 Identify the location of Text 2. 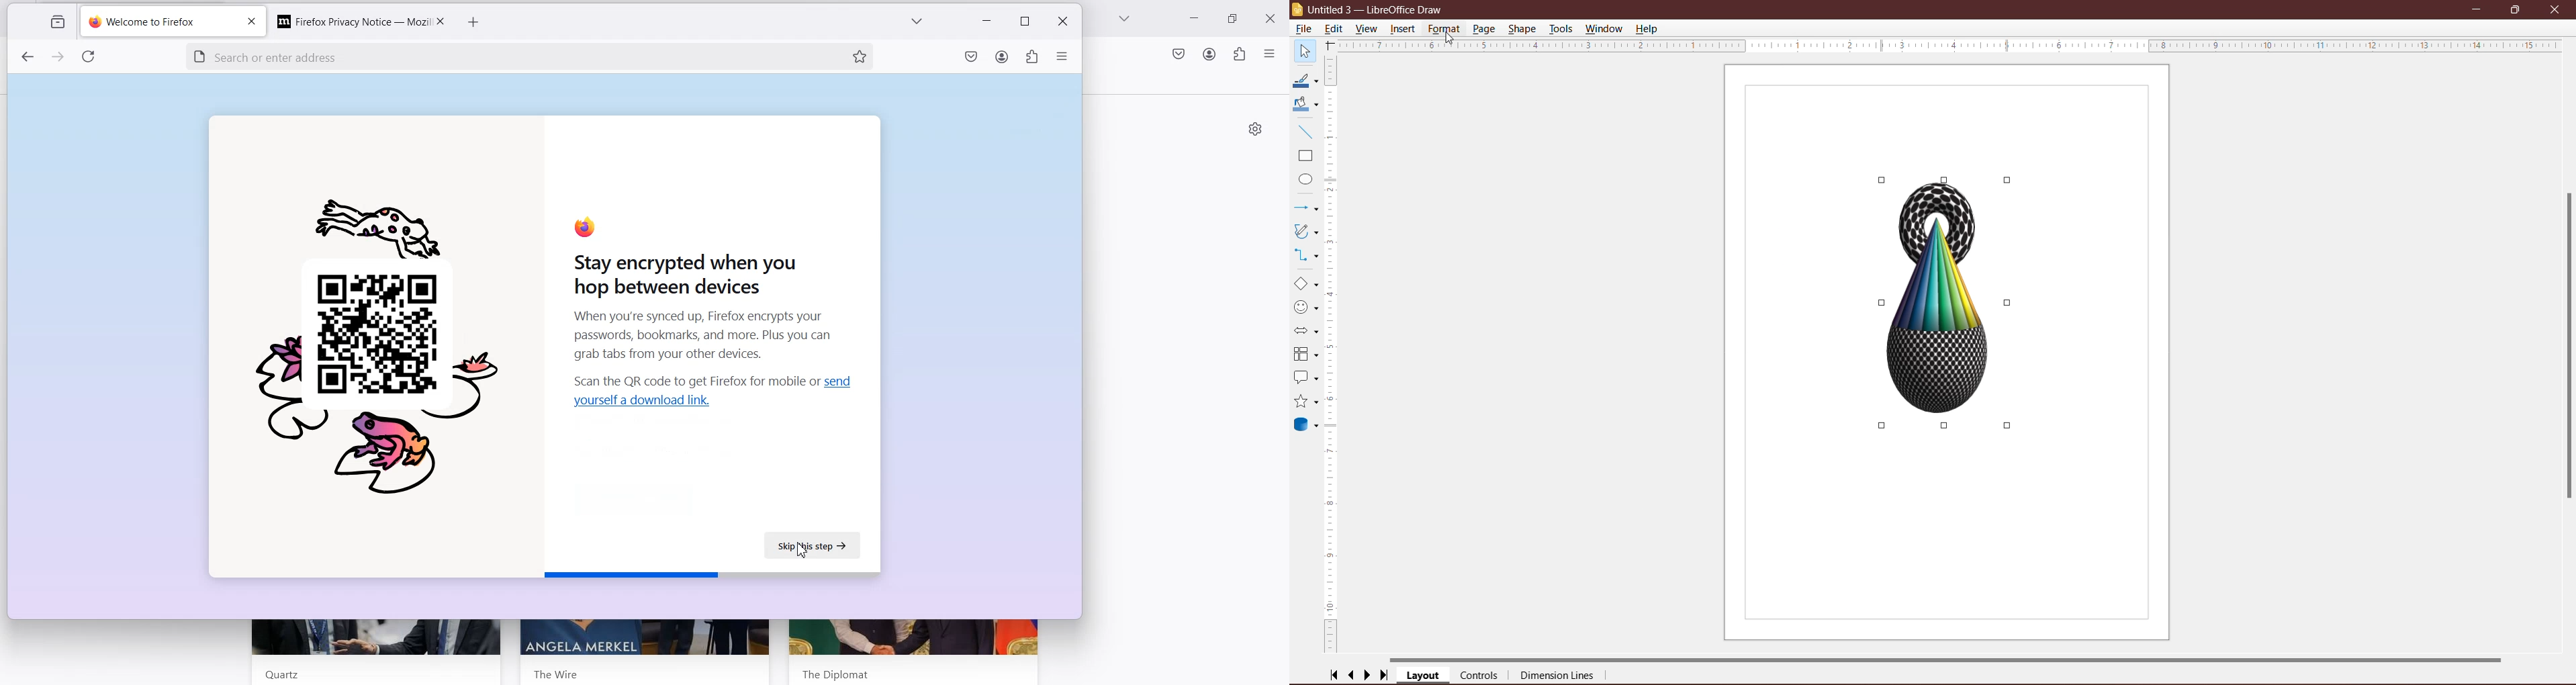
(711, 381).